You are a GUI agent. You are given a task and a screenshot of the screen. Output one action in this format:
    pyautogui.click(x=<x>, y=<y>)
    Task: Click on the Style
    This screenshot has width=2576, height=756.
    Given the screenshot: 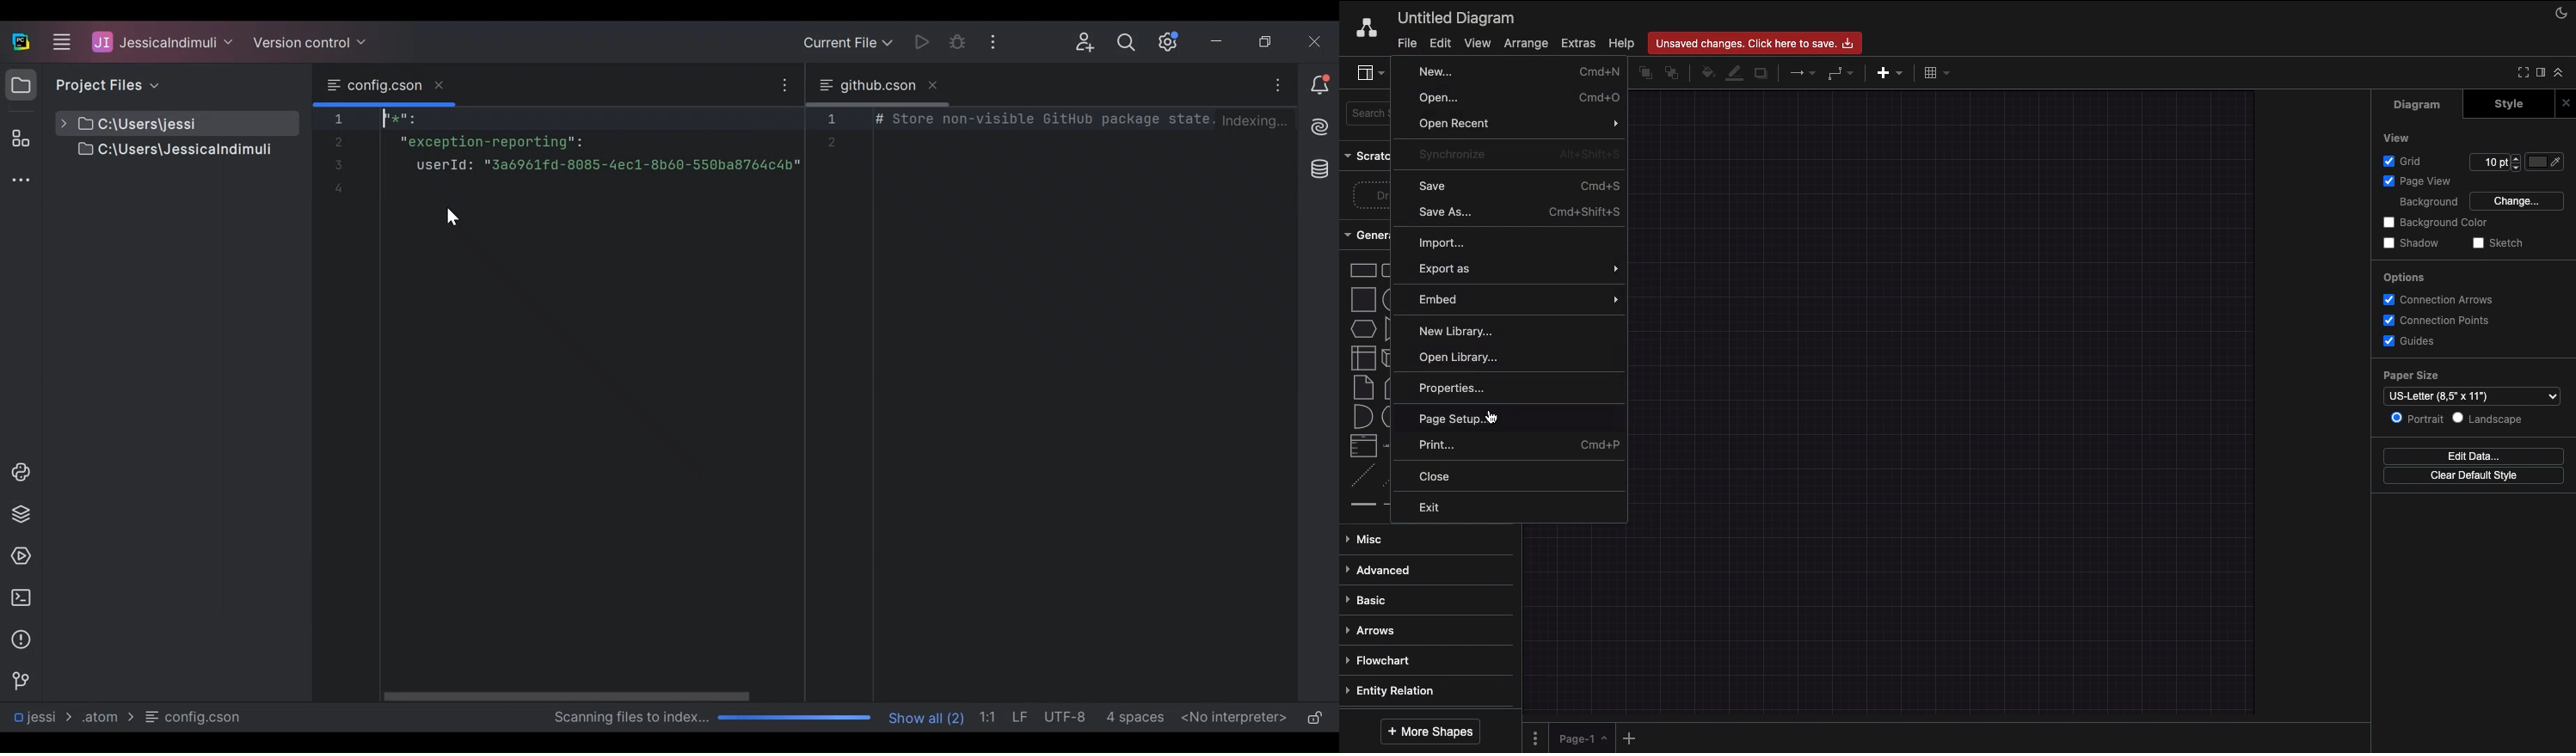 What is the action you would take?
    pyautogui.click(x=2511, y=103)
    